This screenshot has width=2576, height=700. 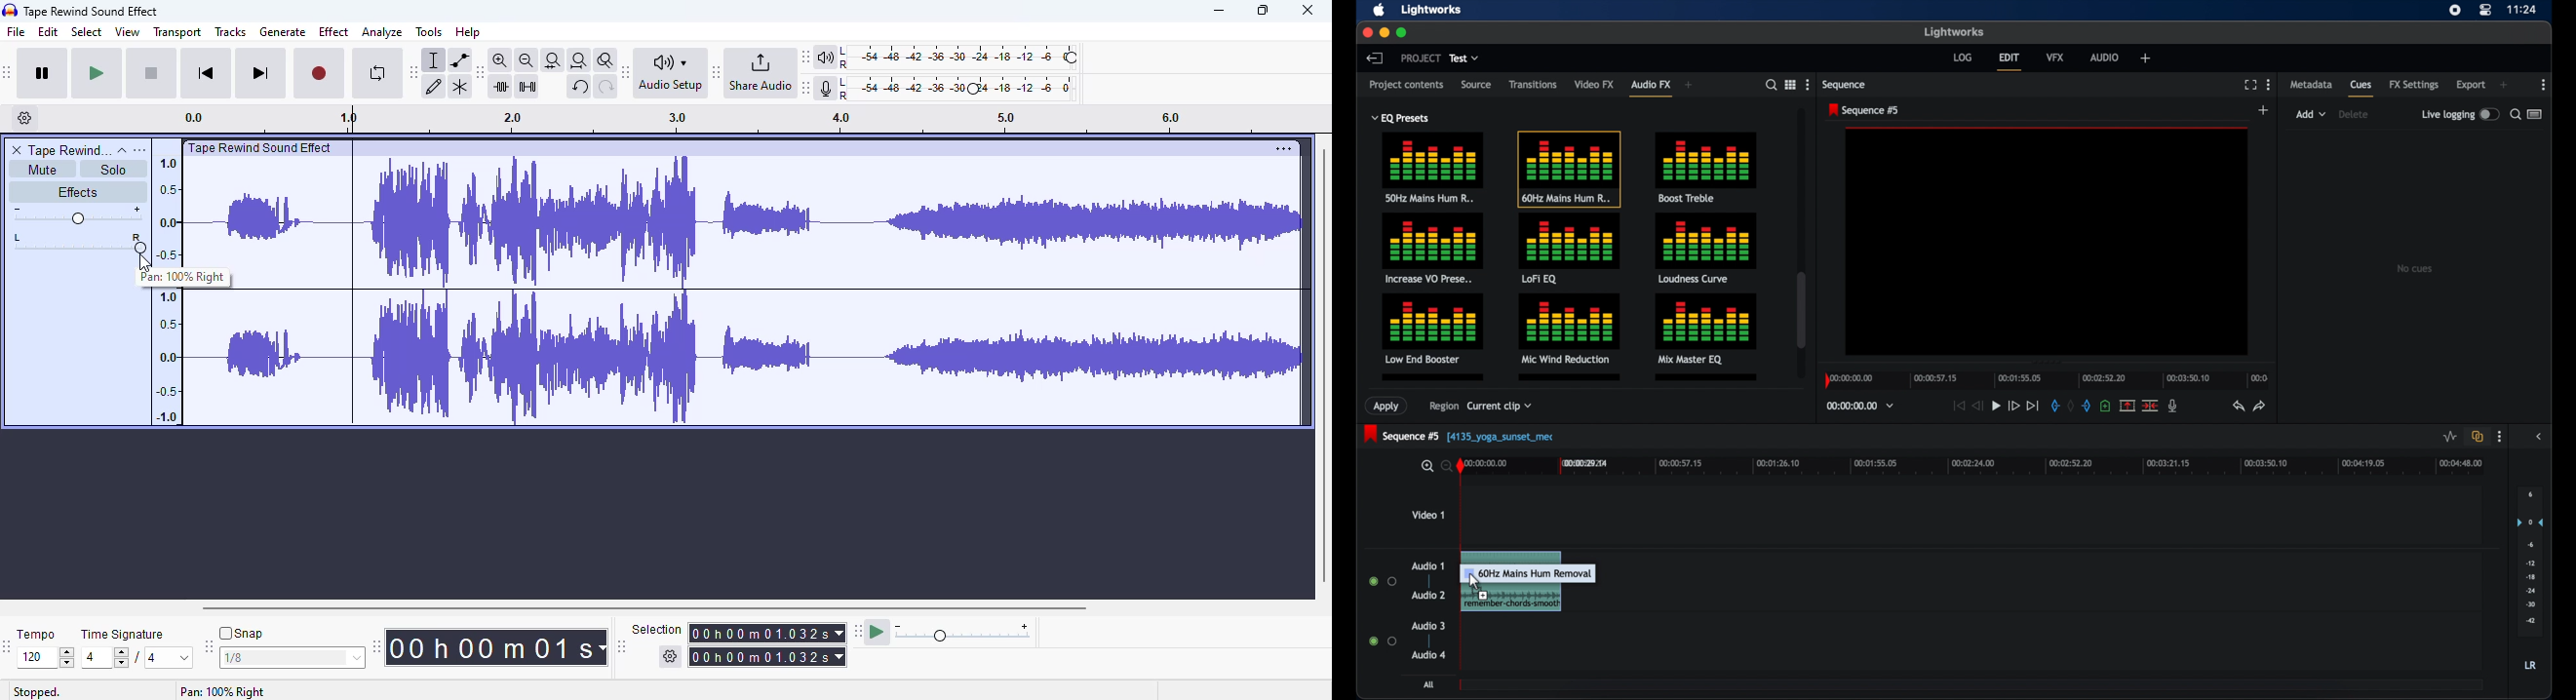 I want to click on more options, so click(x=1807, y=84).